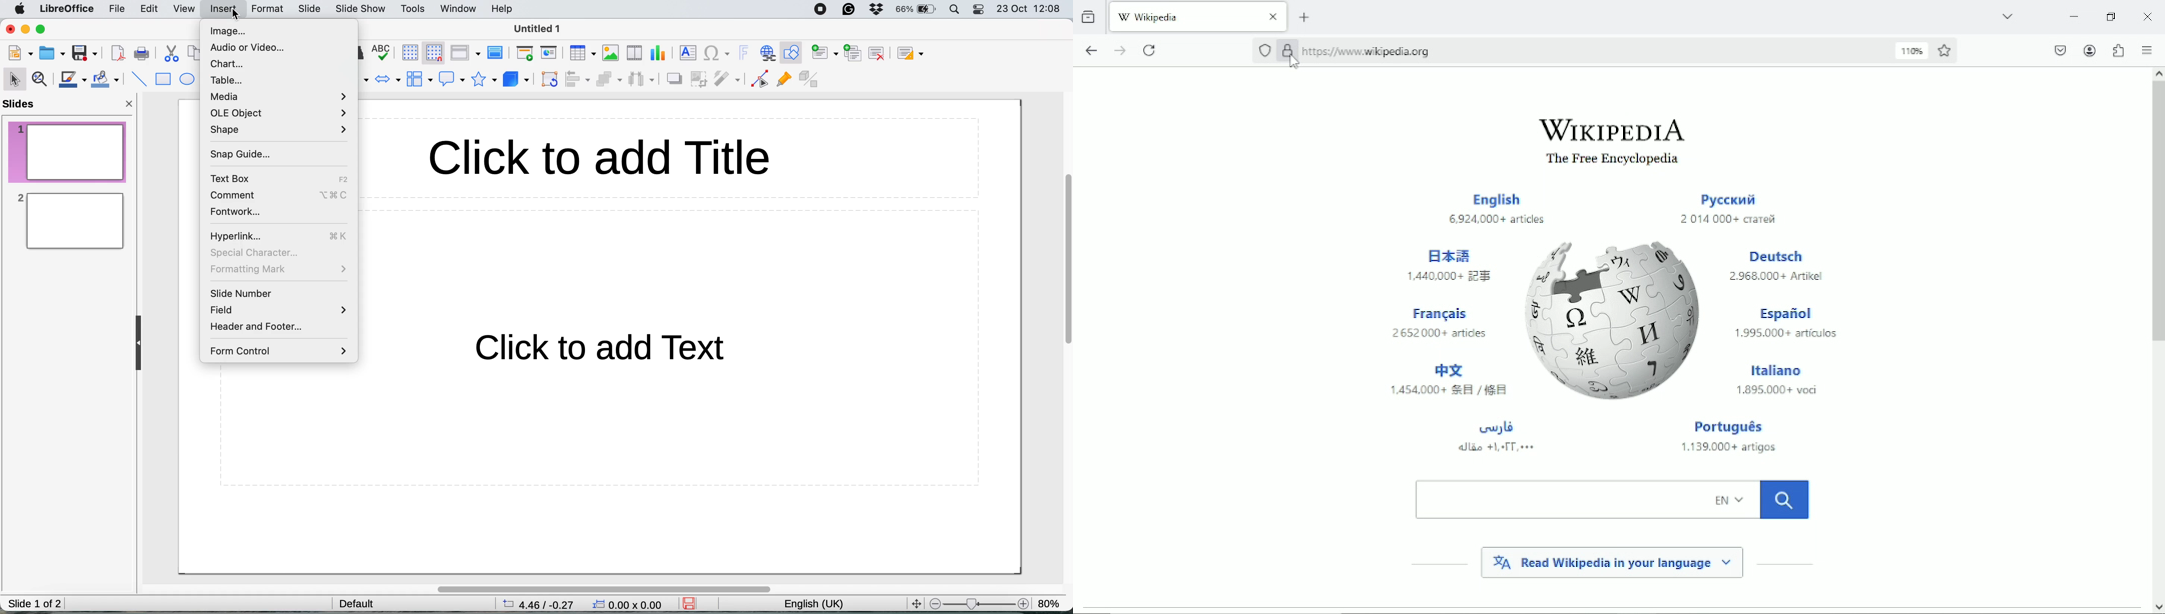  I want to click on vertical scroll bar, so click(1063, 268).